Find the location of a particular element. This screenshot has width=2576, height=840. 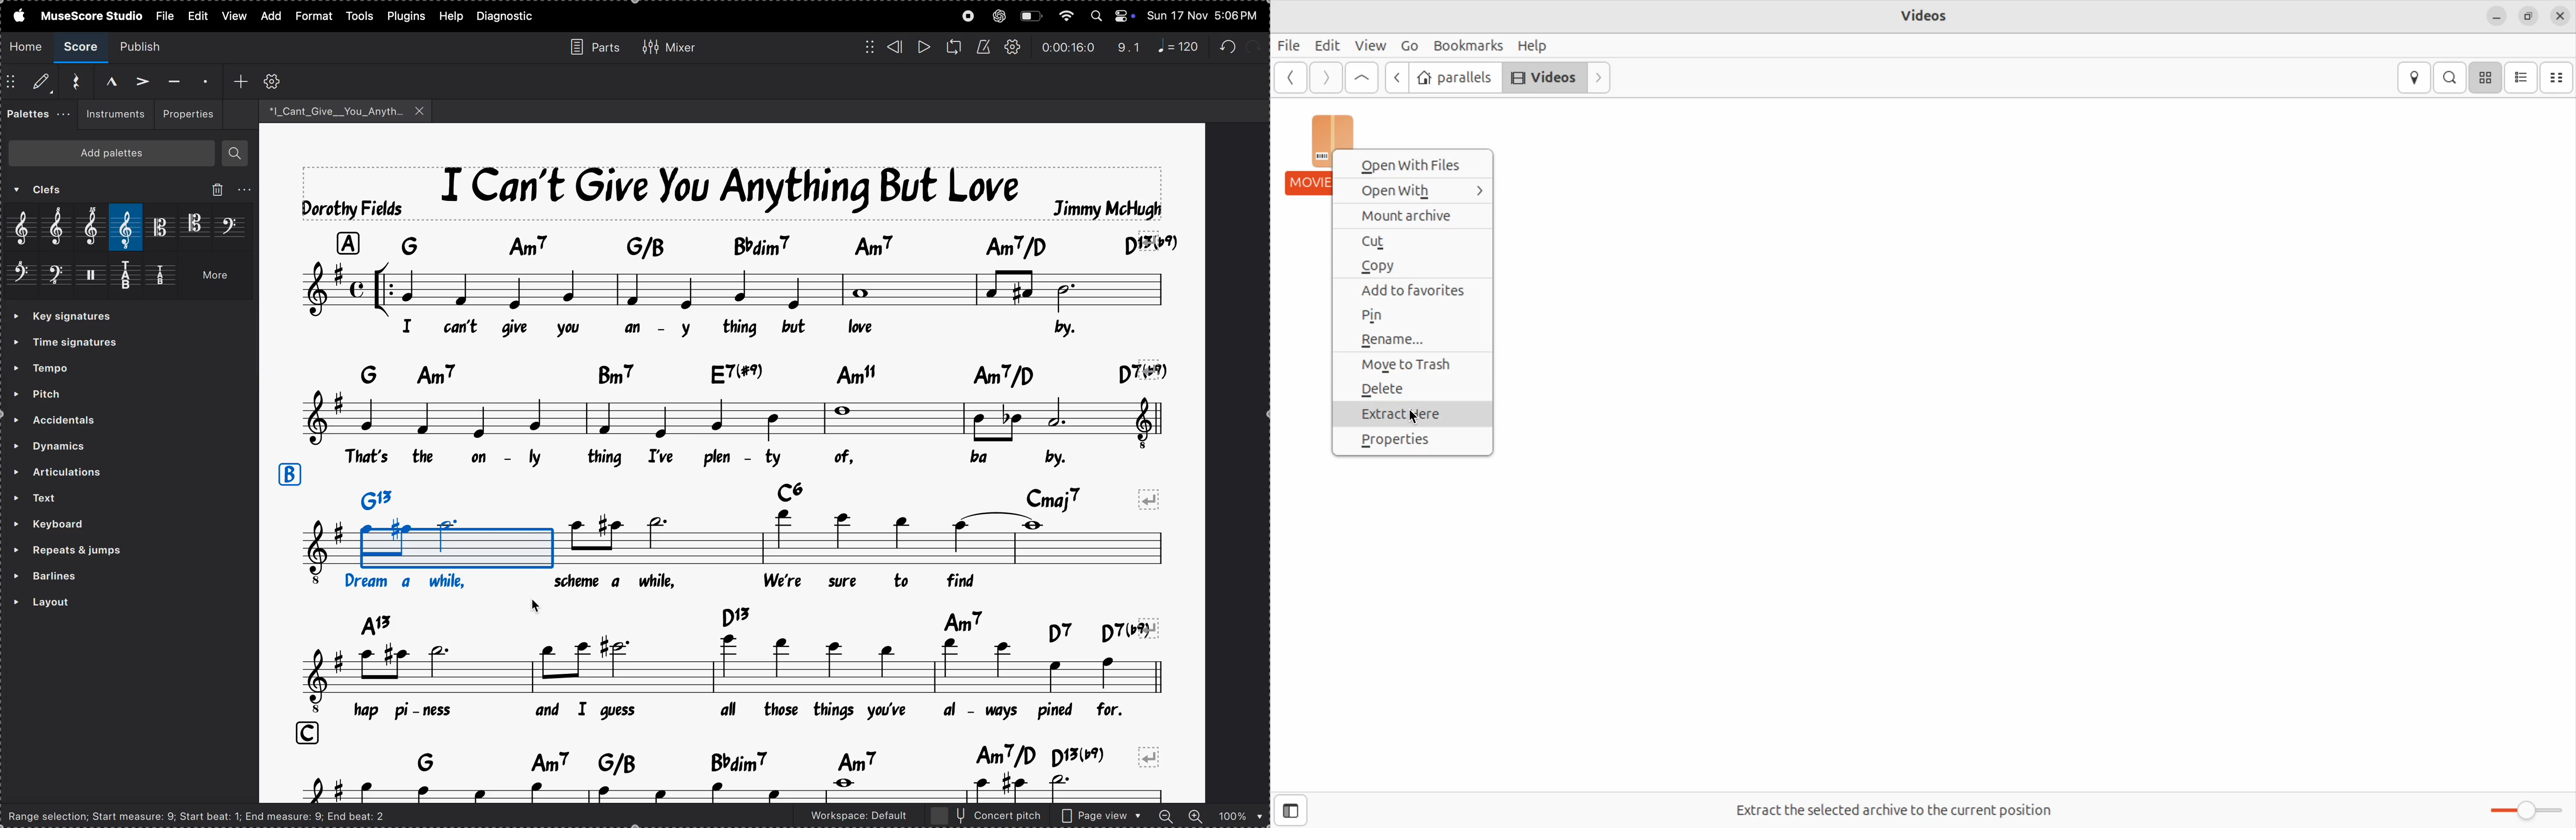

home is located at coordinates (26, 46).